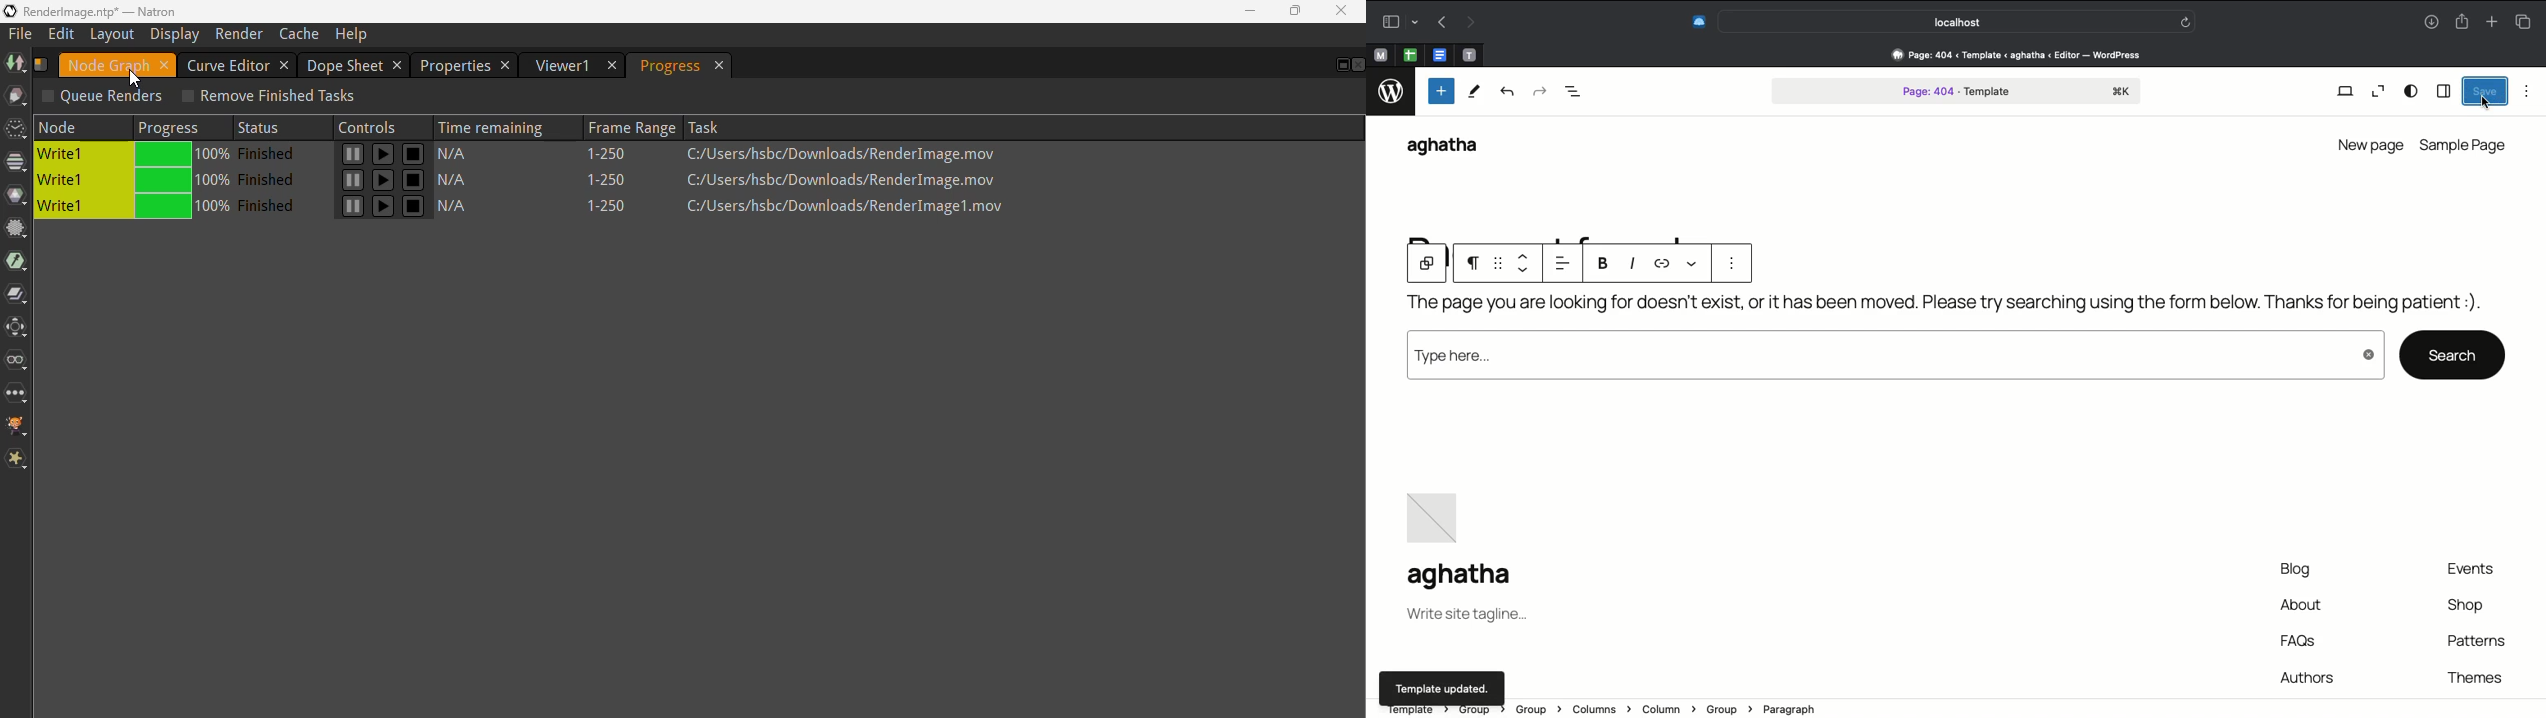 Image resolution: width=2548 pixels, height=728 pixels. Describe the element at coordinates (1476, 266) in the screenshot. I see `Paragraph` at that location.